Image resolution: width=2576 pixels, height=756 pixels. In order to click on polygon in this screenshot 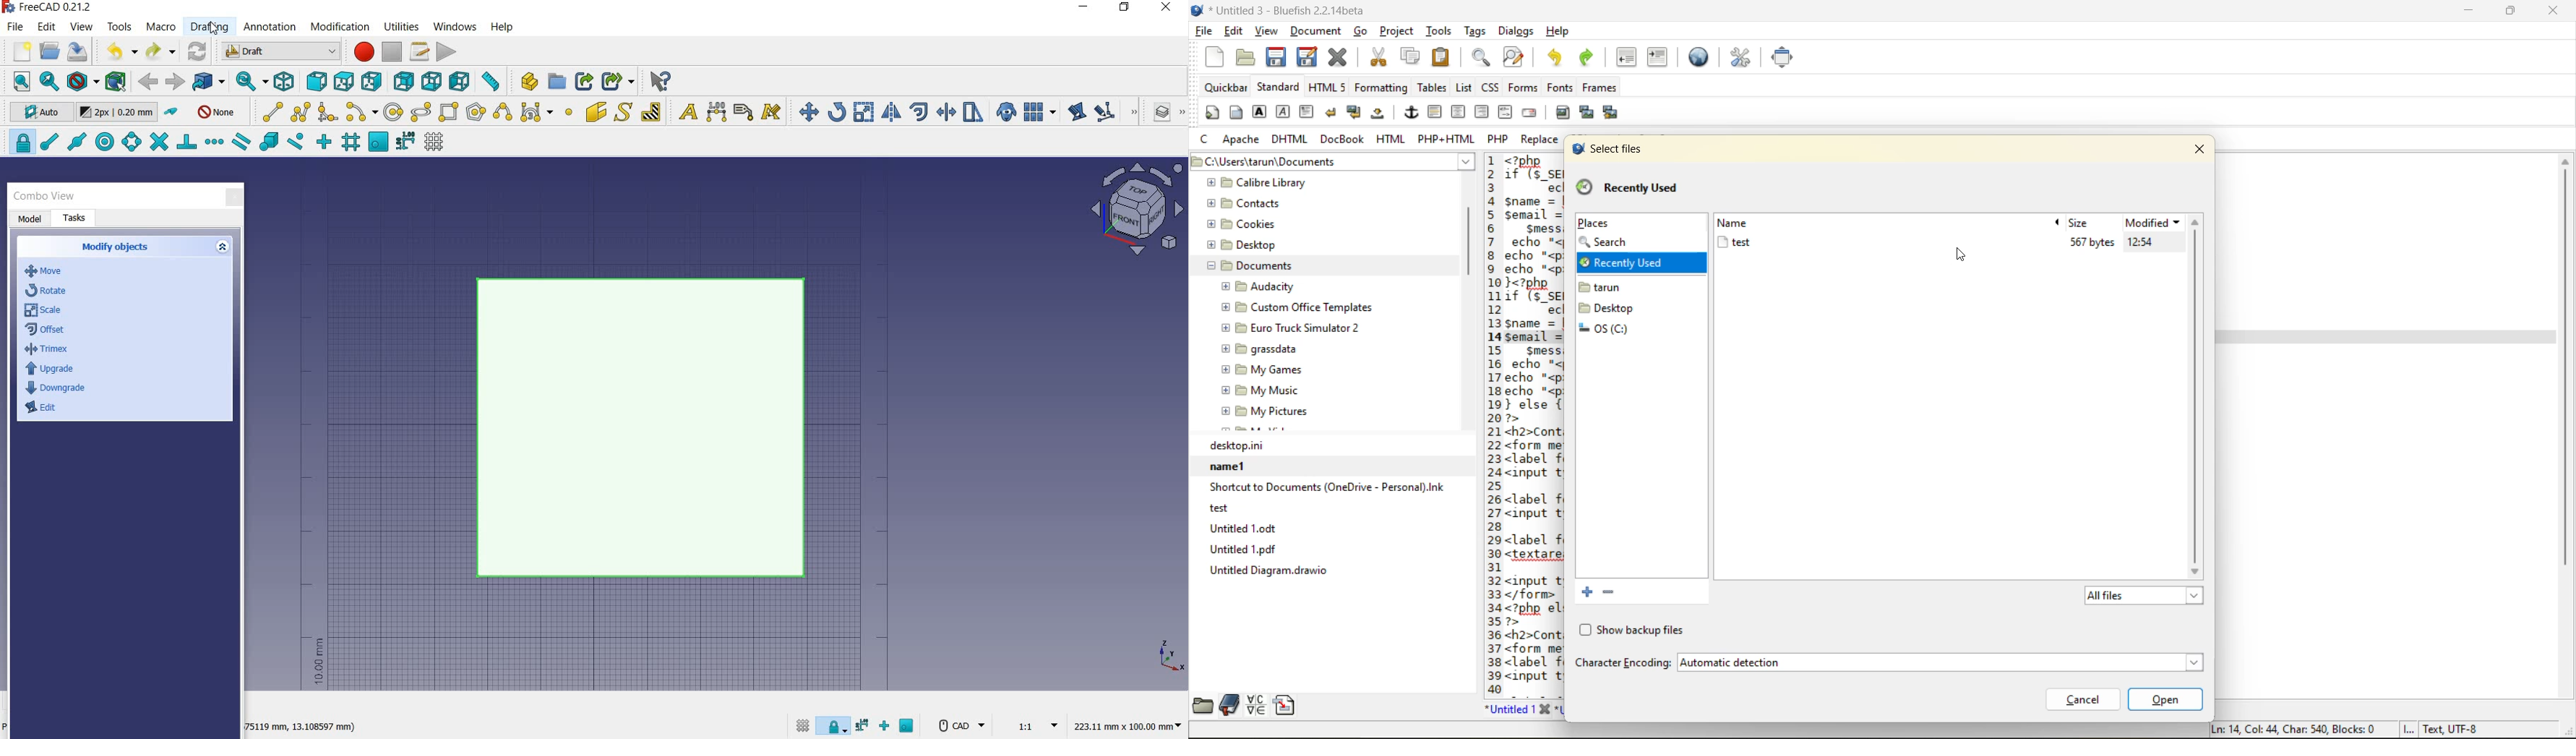, I will do `click(476, 111)`.